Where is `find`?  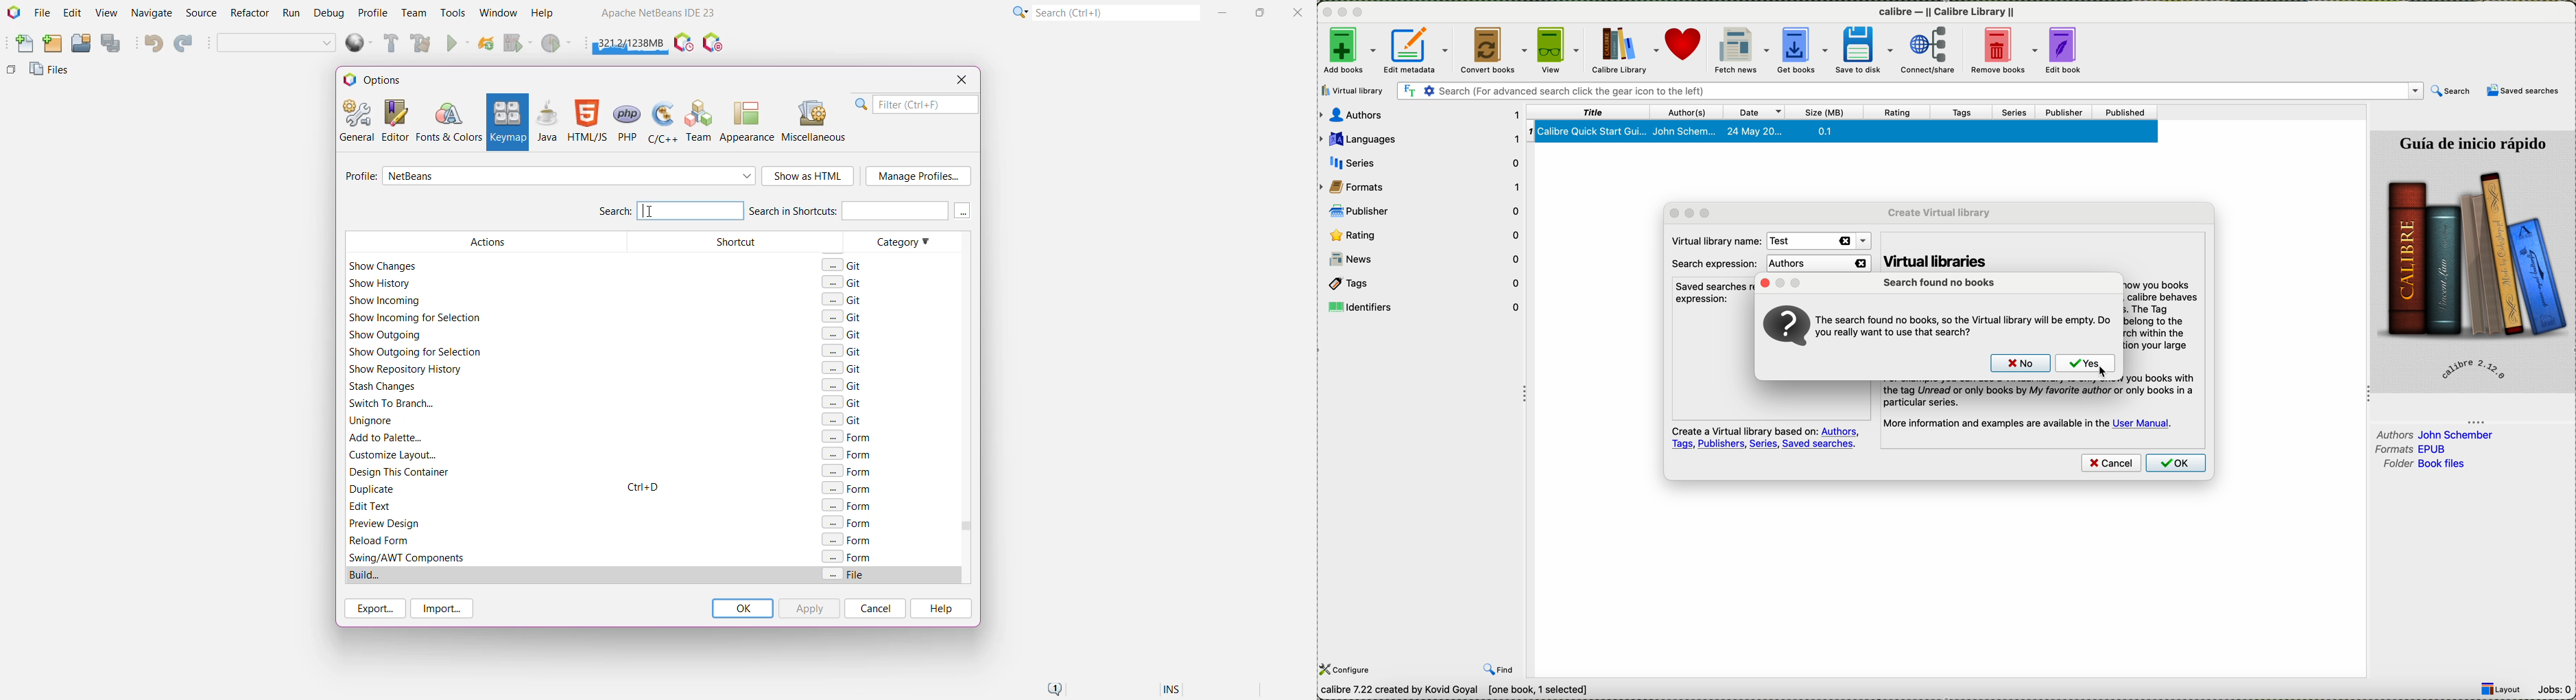 find is located at coordinates (1500, 670).